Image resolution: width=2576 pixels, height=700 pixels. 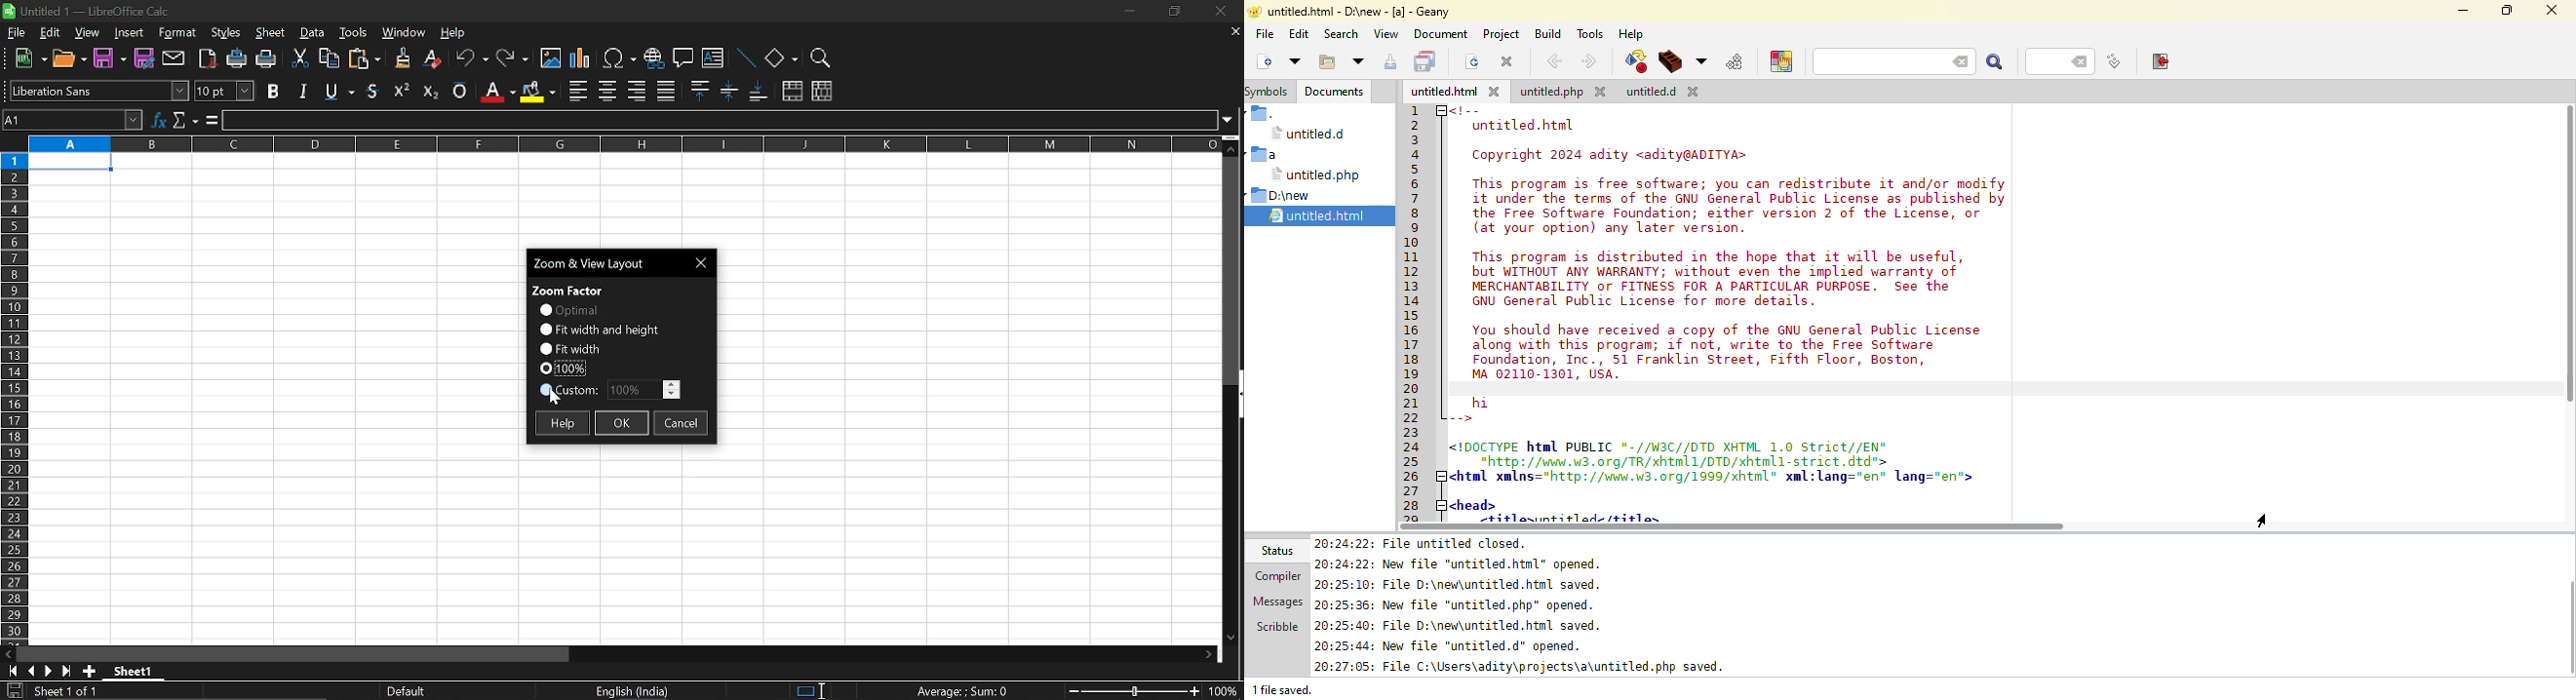 I want to click on close current sheet, so click(x=1234, y=33).